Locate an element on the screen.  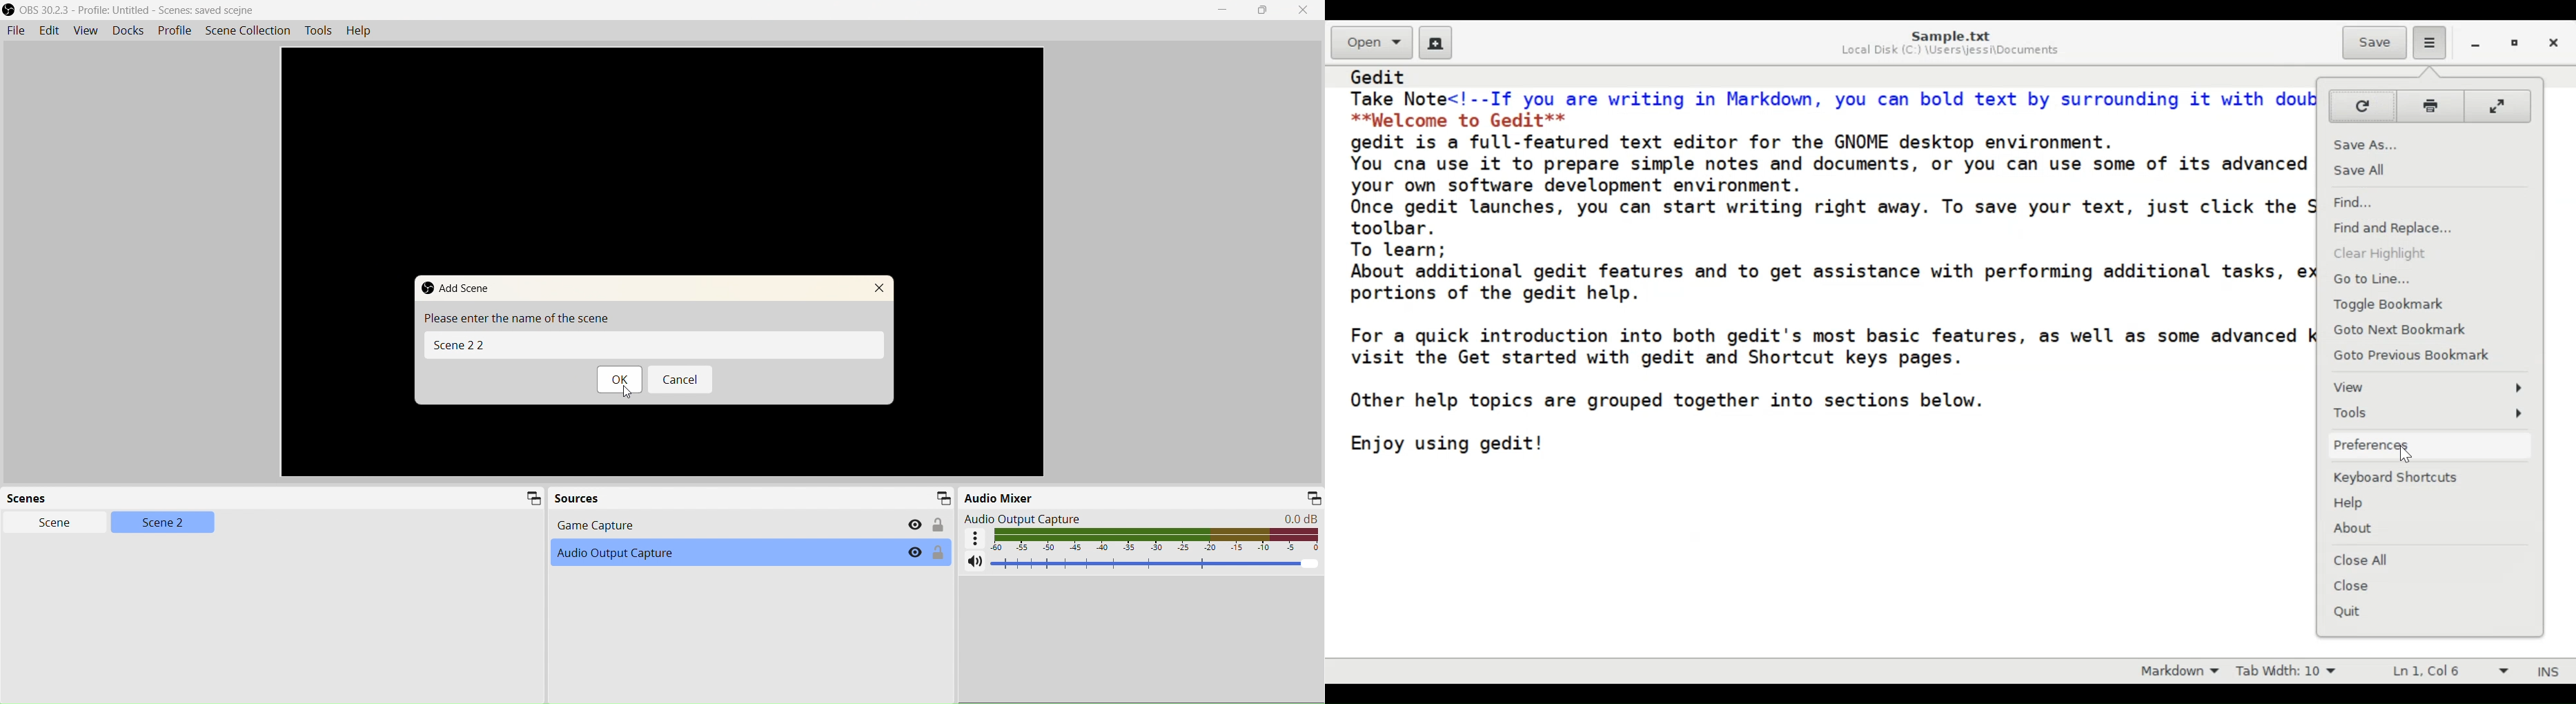
Cancel is located at coordinates (681, 380).